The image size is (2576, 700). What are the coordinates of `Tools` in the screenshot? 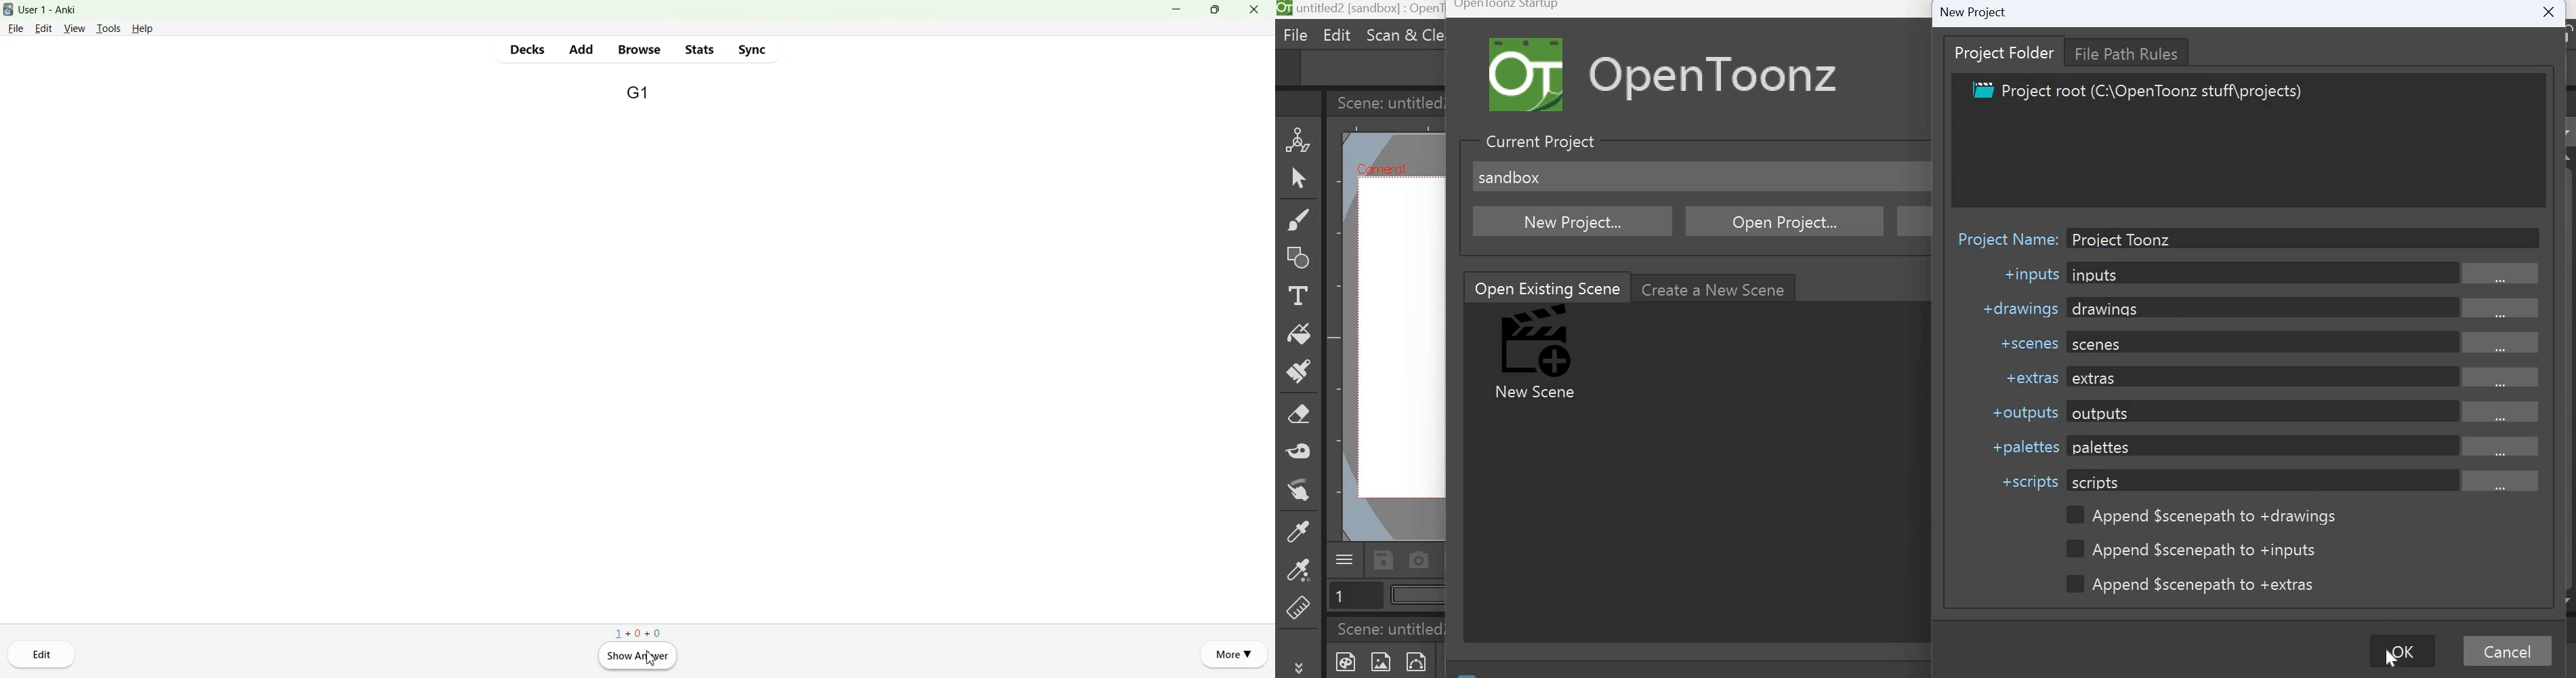 It's located at (108, 29).